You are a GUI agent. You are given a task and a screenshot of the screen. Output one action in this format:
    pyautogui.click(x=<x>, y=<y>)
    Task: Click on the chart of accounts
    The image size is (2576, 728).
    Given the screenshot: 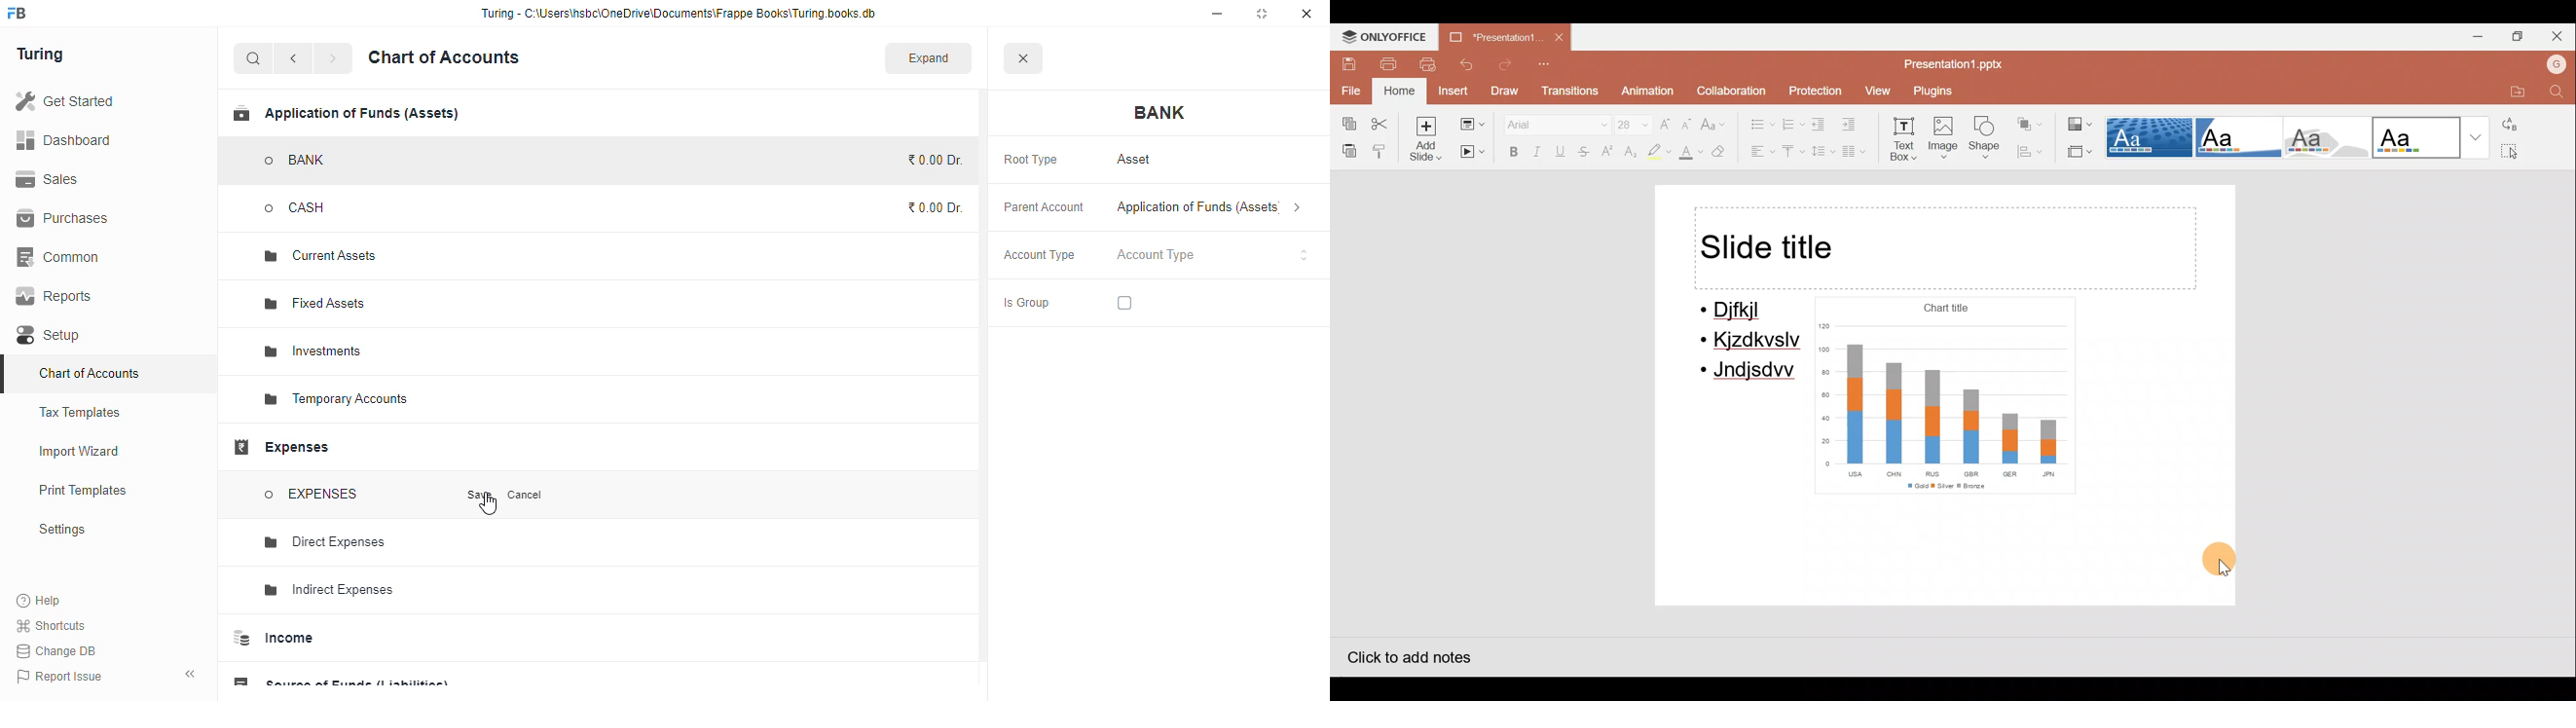 What is the action you would take?
    pyautogui.click(x=90, y=373)
    